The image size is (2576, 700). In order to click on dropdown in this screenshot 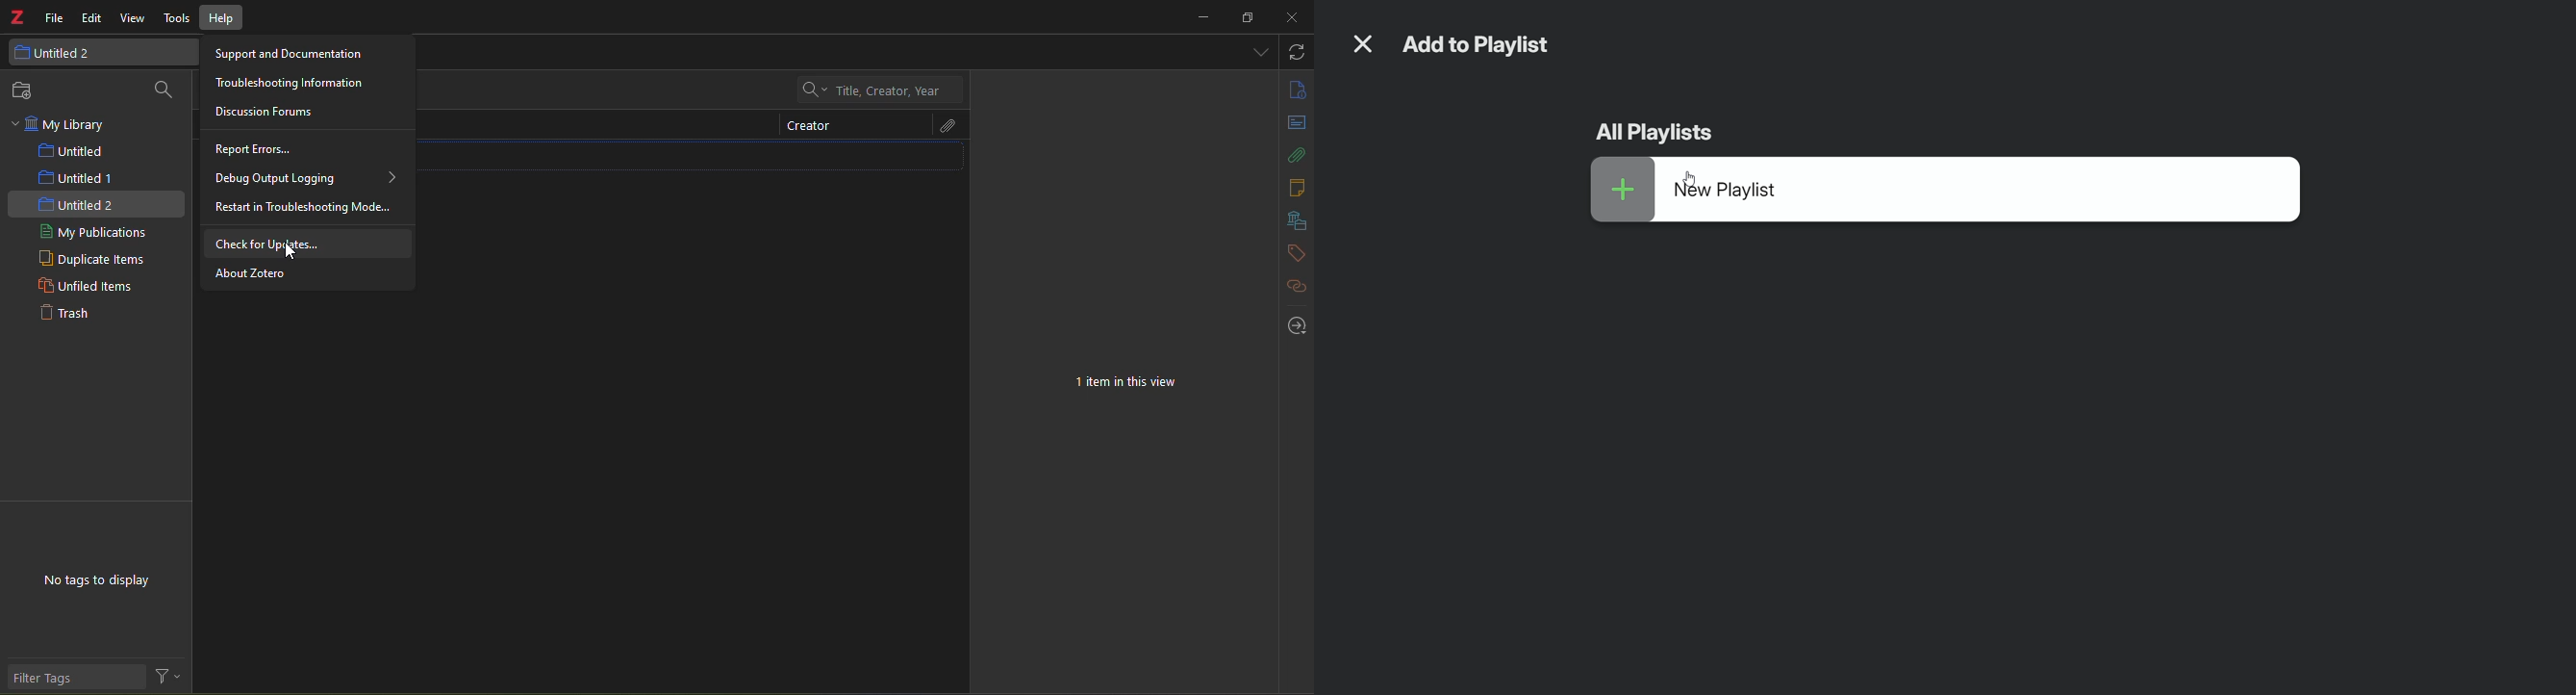, I will do `click(1262, 51)`.